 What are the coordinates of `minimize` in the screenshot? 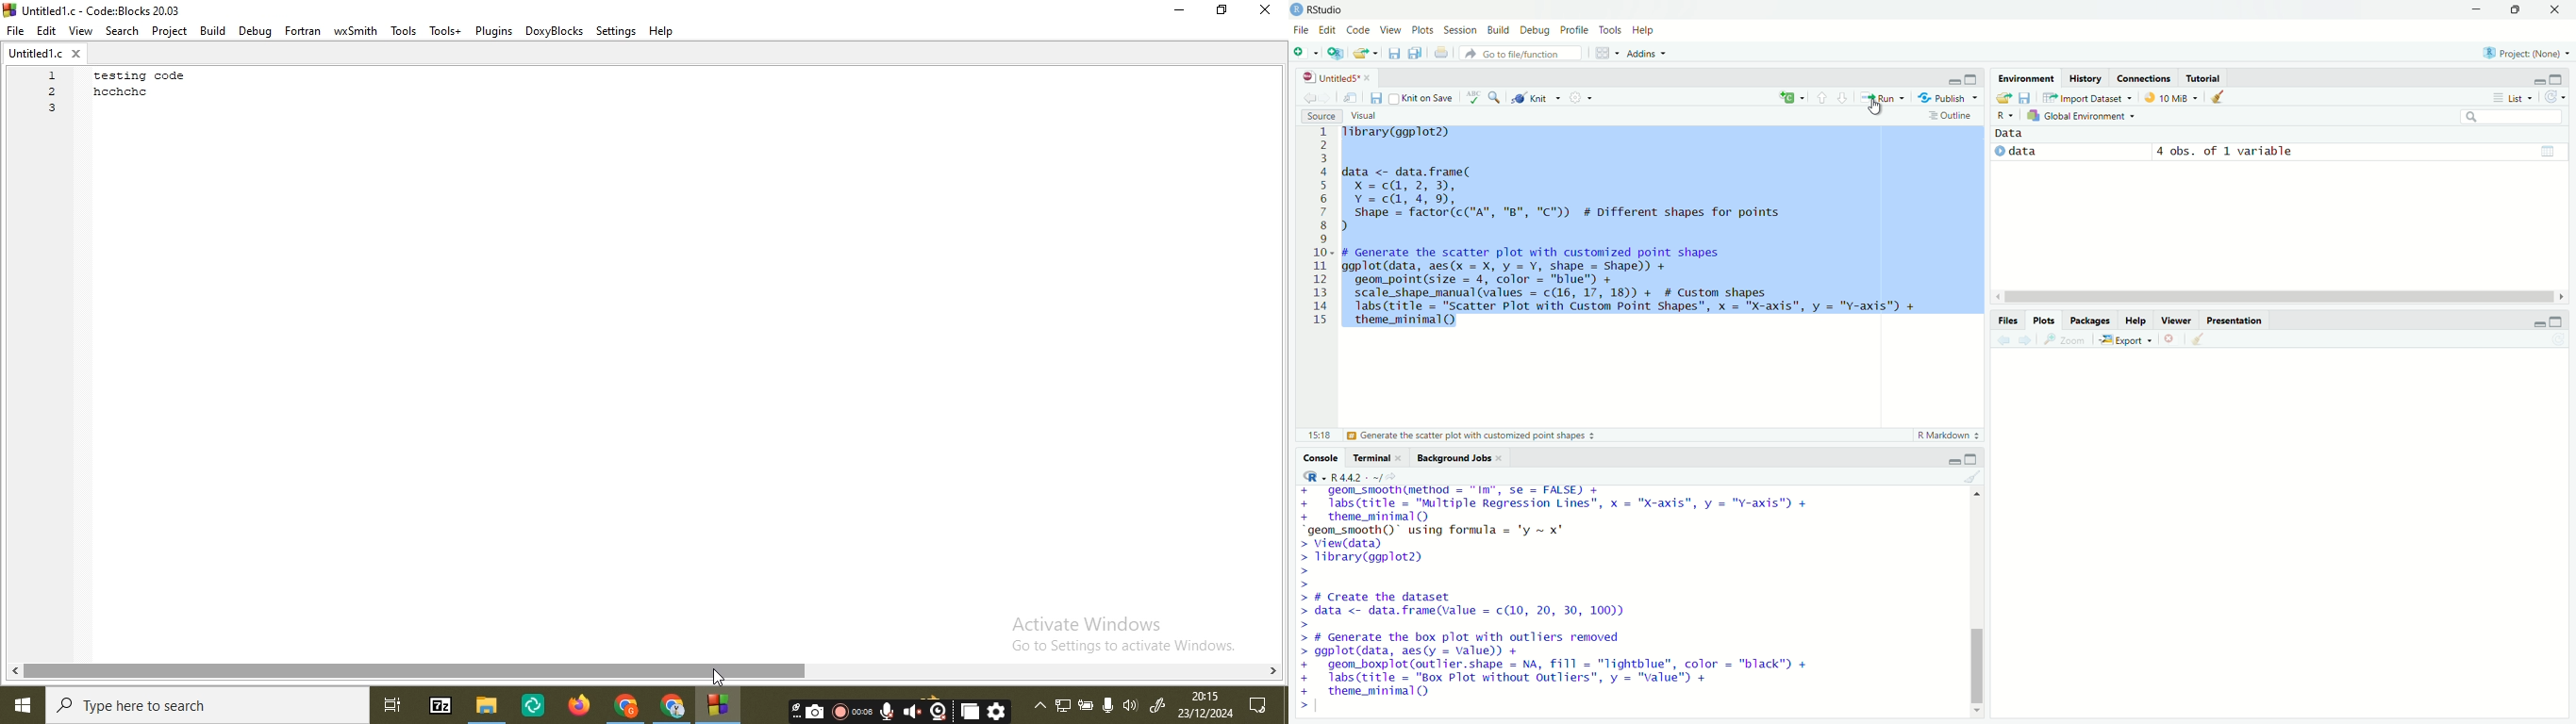 It's located at (2478, 9).